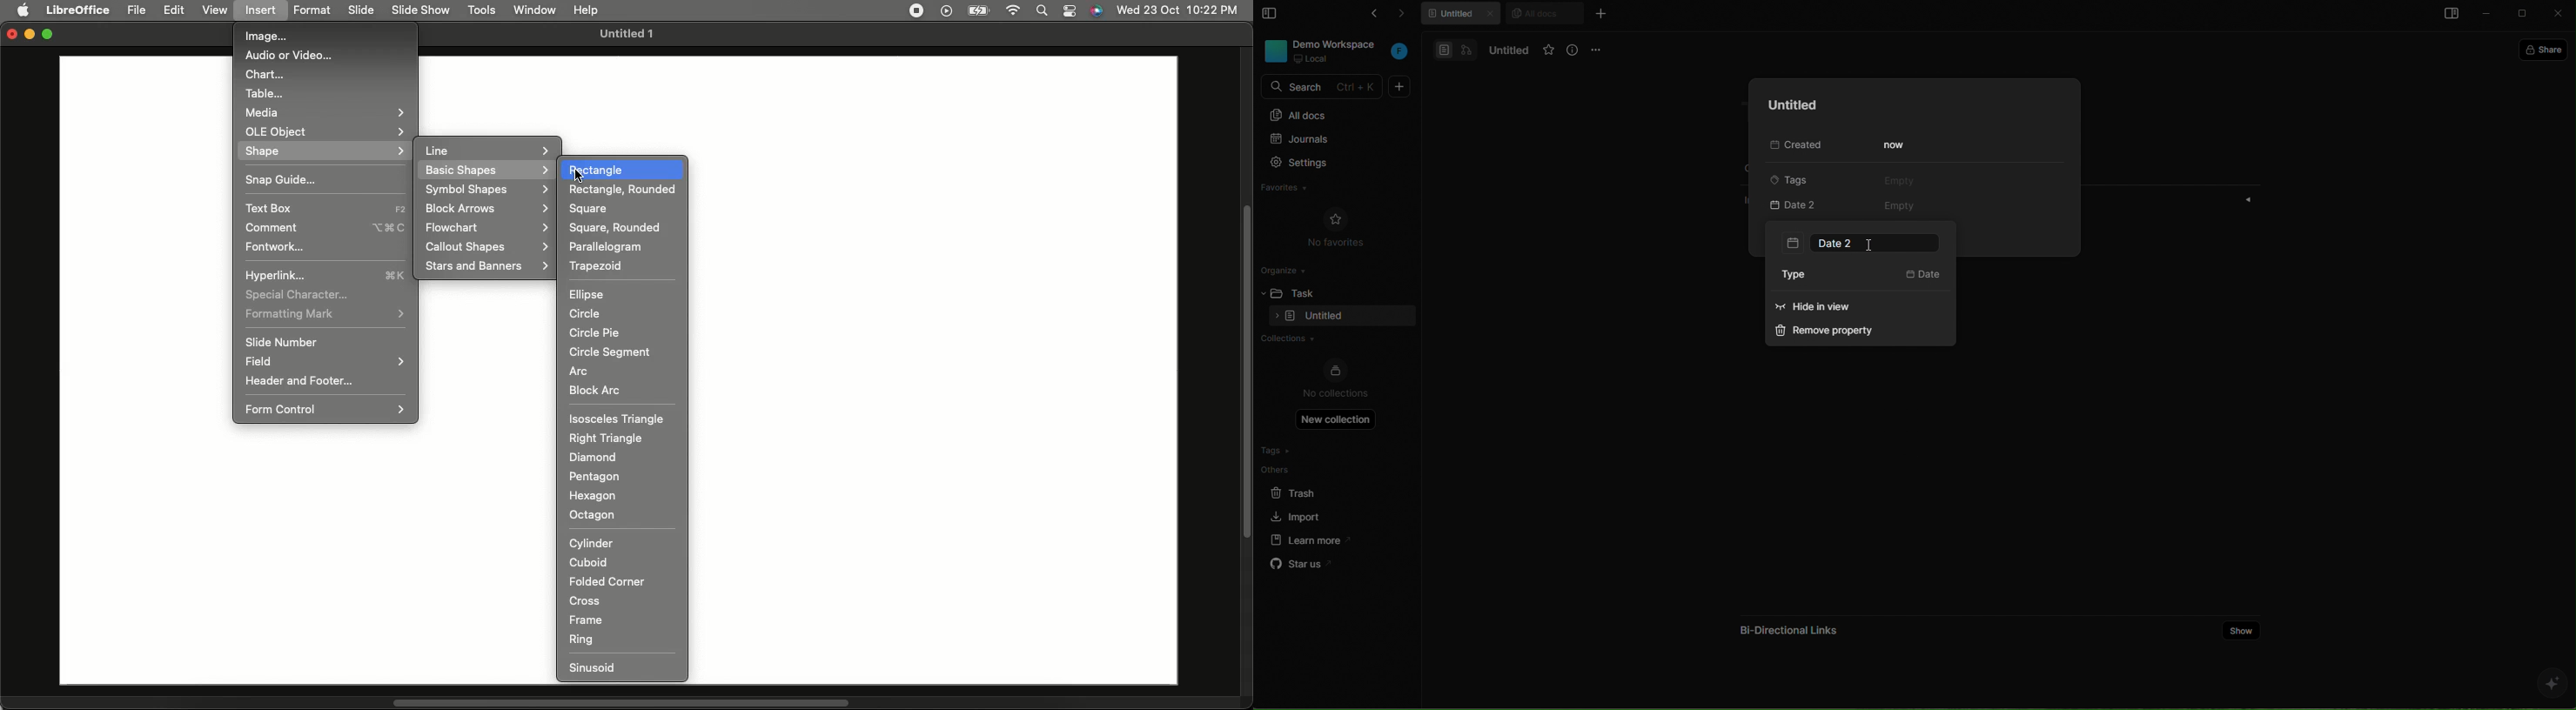  What do you see at coordinates (2242, 629) in the screenshot?
I see `show` at bounding box center [2242, 629].